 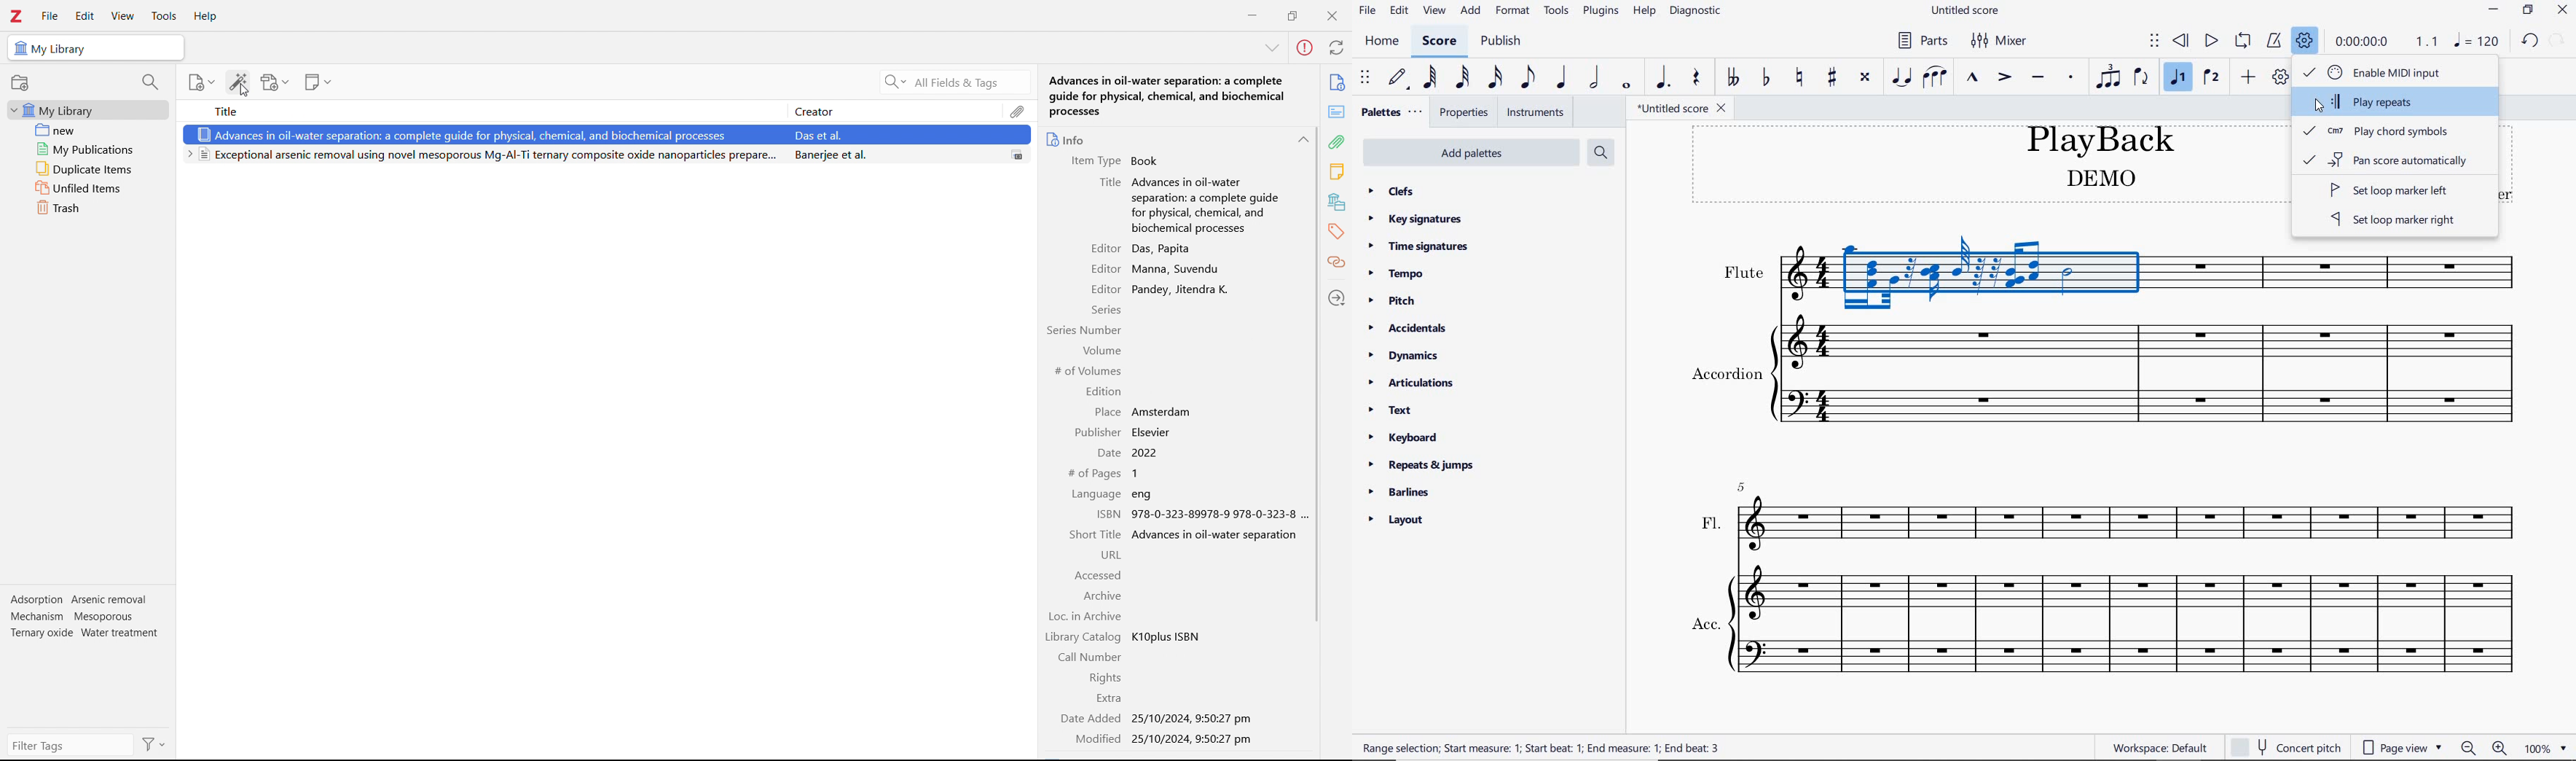 What do you see at coordinates (1086, 616) in the screenshot?
I see `Locate in archive` at bounding box center [1086, 616].